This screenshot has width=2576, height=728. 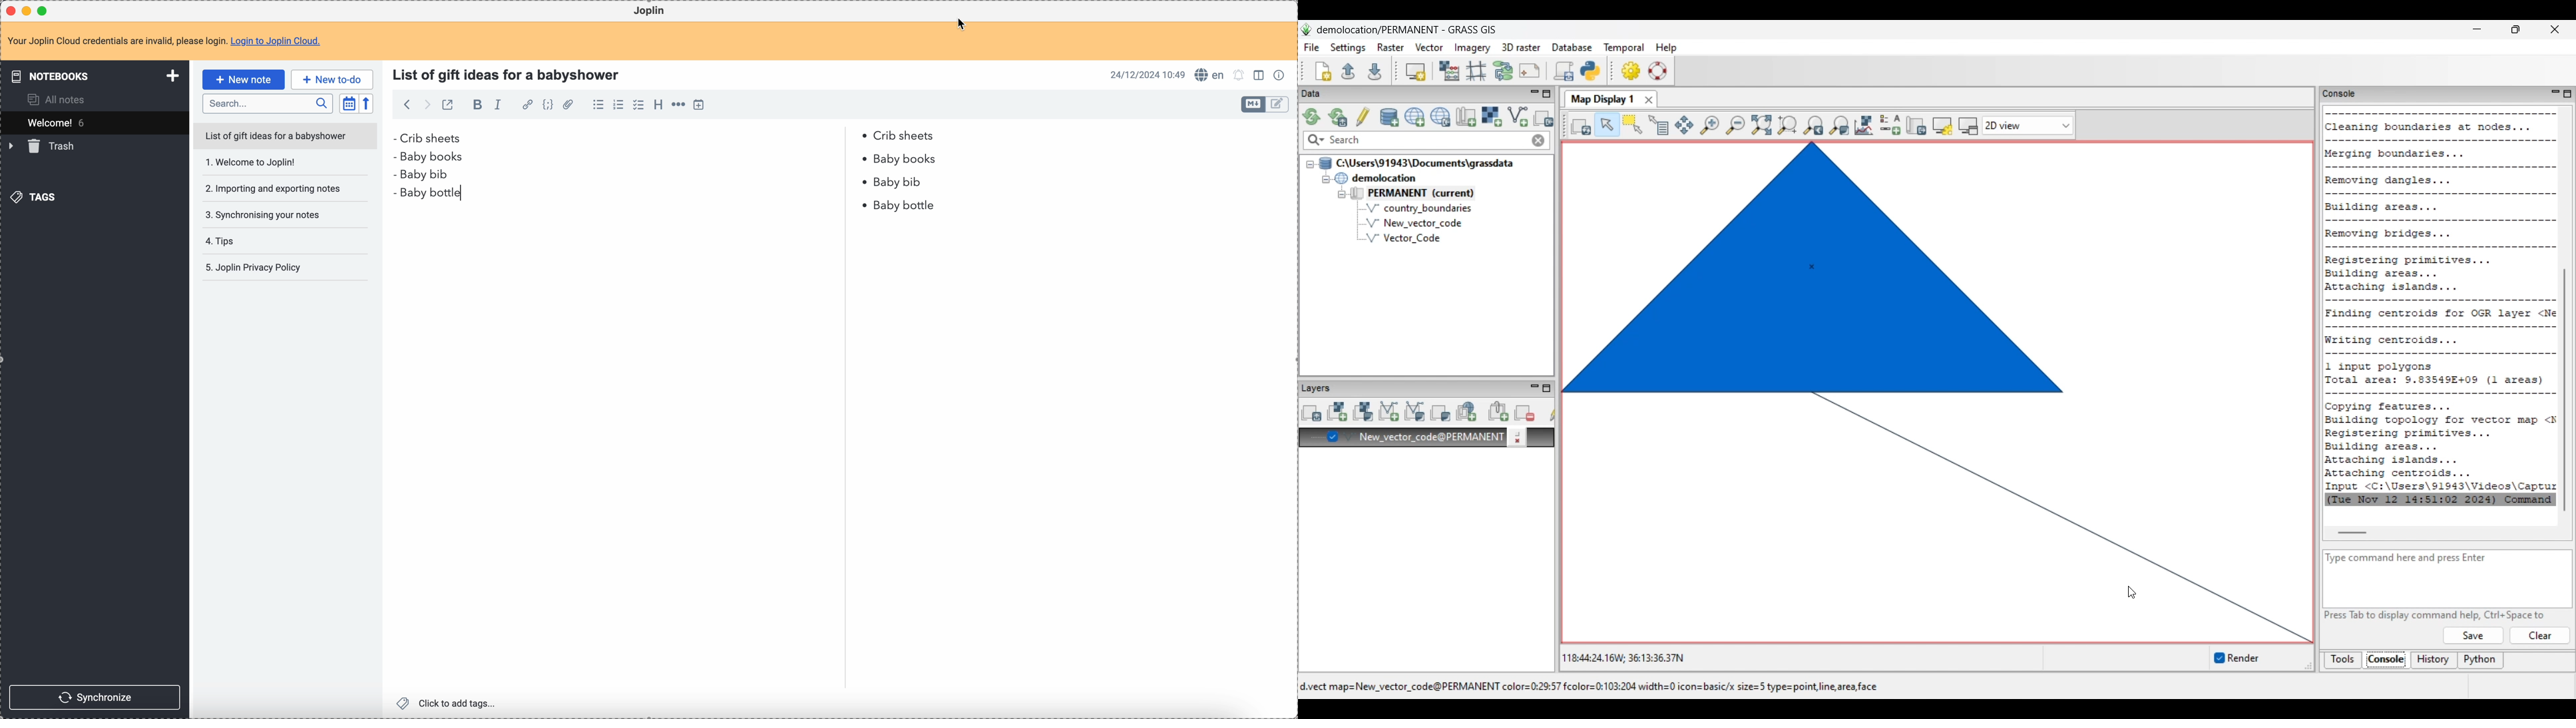 I want to click on search bar, so click(x=268, y=104).